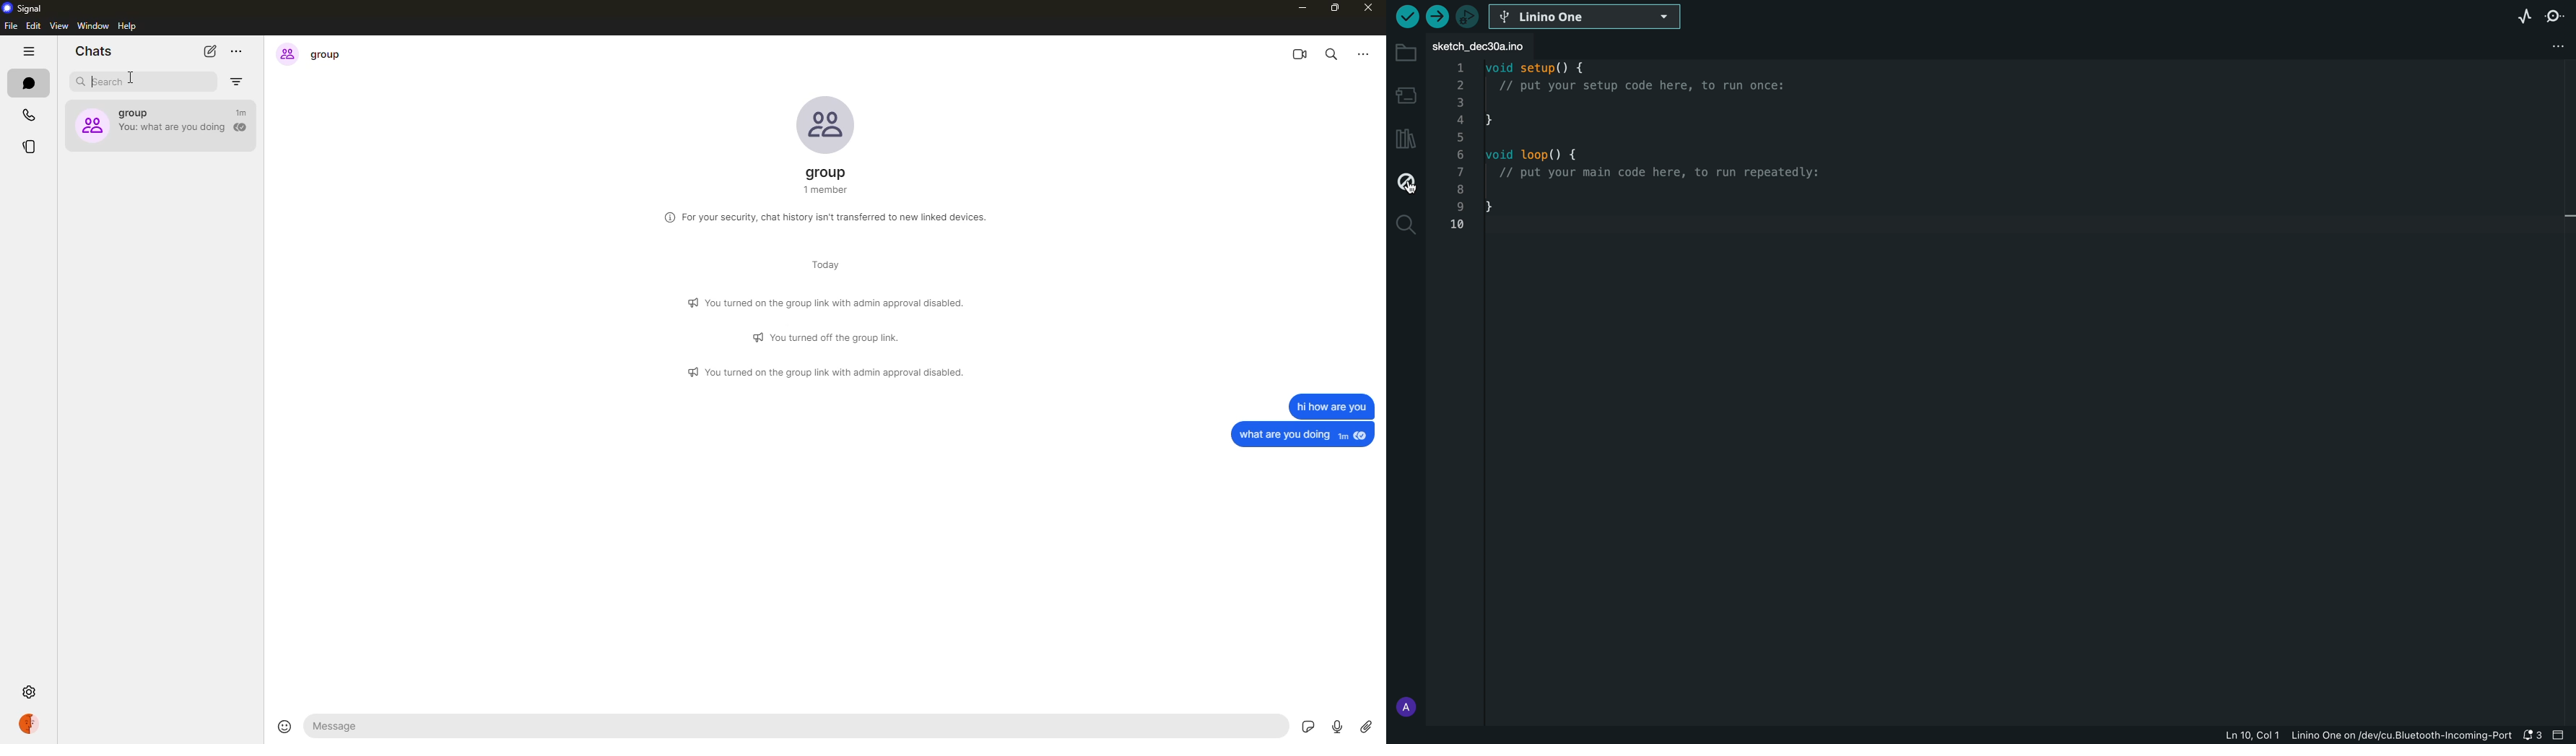  What do you see at coordinates (282, 724) in the screenshot?
I see `emoji` at bounding box center [282, 724].